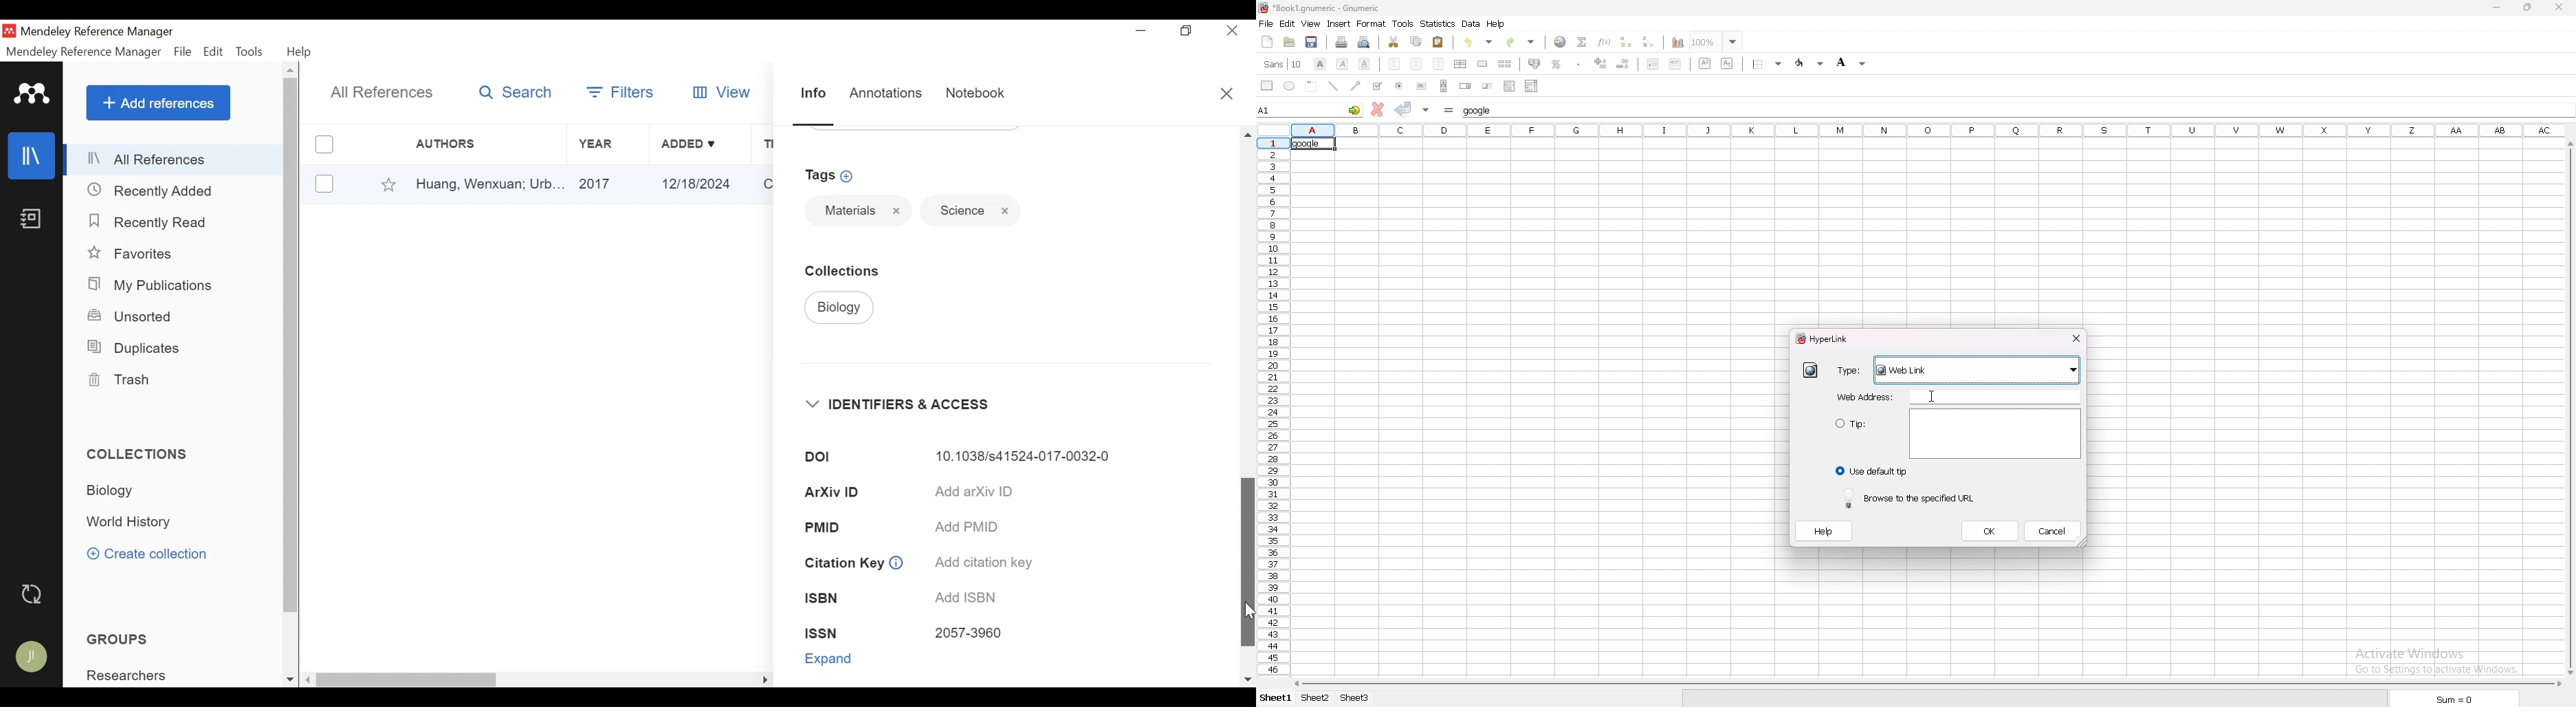  What do you see at coordinates (1483, 111) in the screenshot?
I see `cell input` at bounding box center [1483, 111].